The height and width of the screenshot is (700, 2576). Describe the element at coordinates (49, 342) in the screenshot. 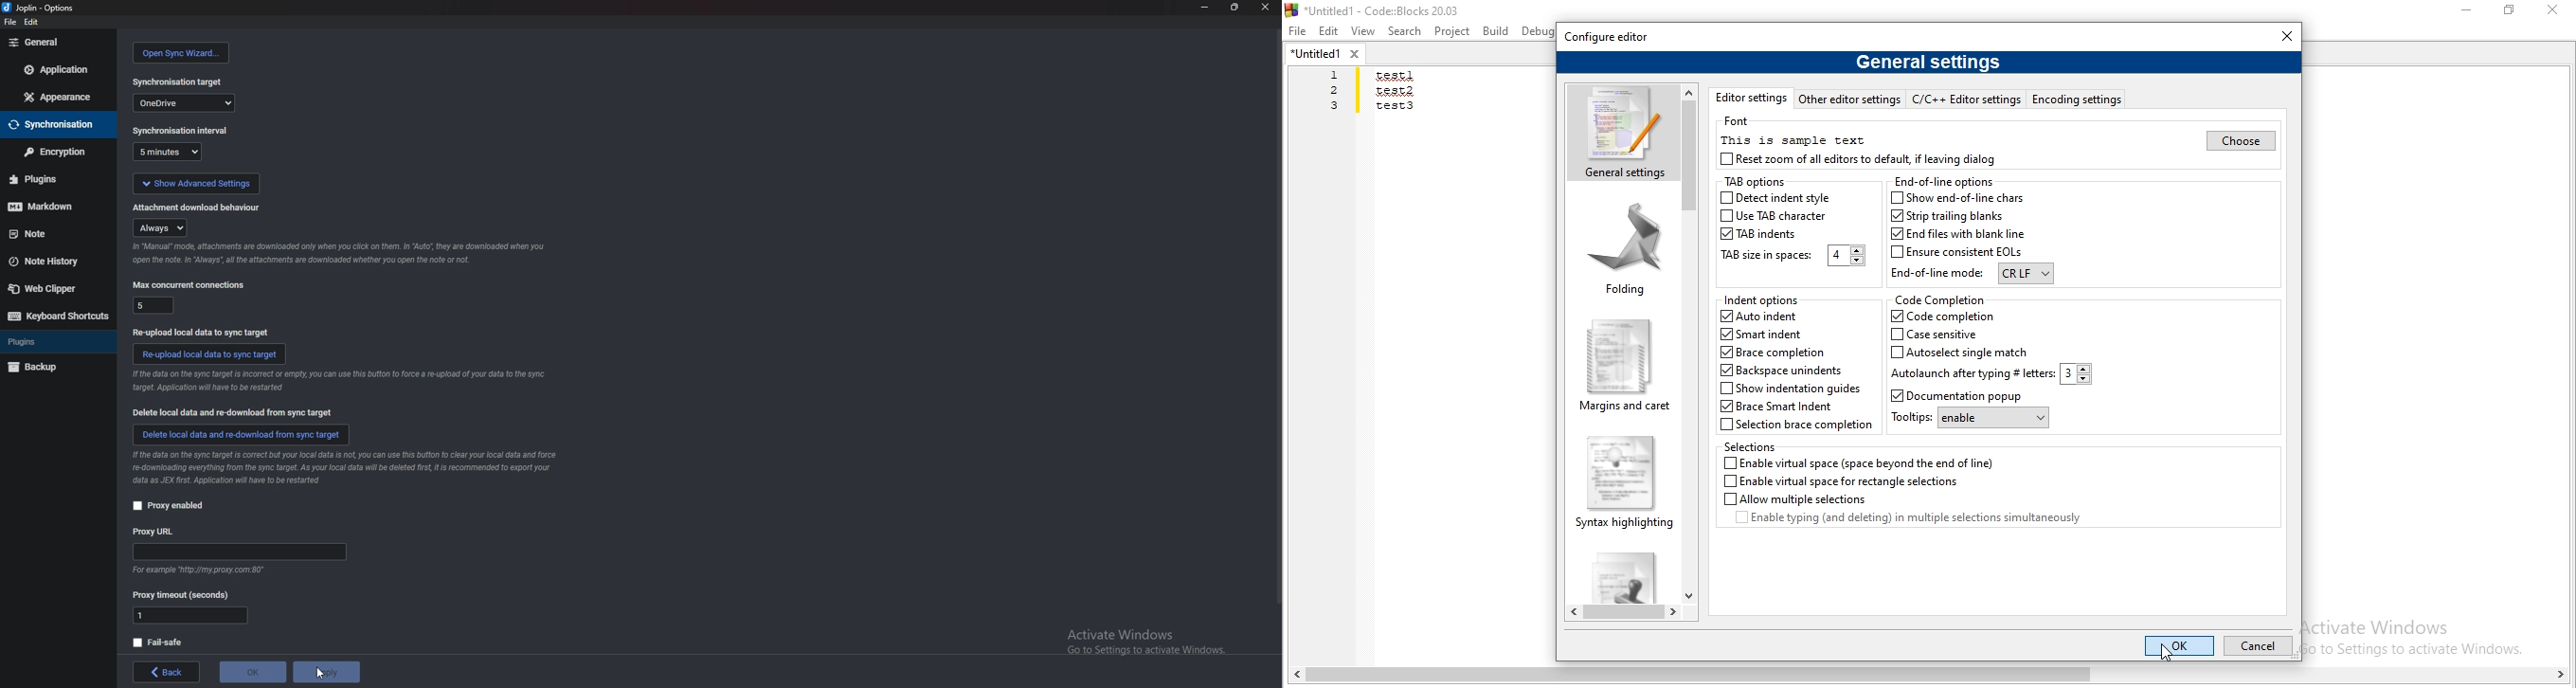

I see `plugins` at that location.